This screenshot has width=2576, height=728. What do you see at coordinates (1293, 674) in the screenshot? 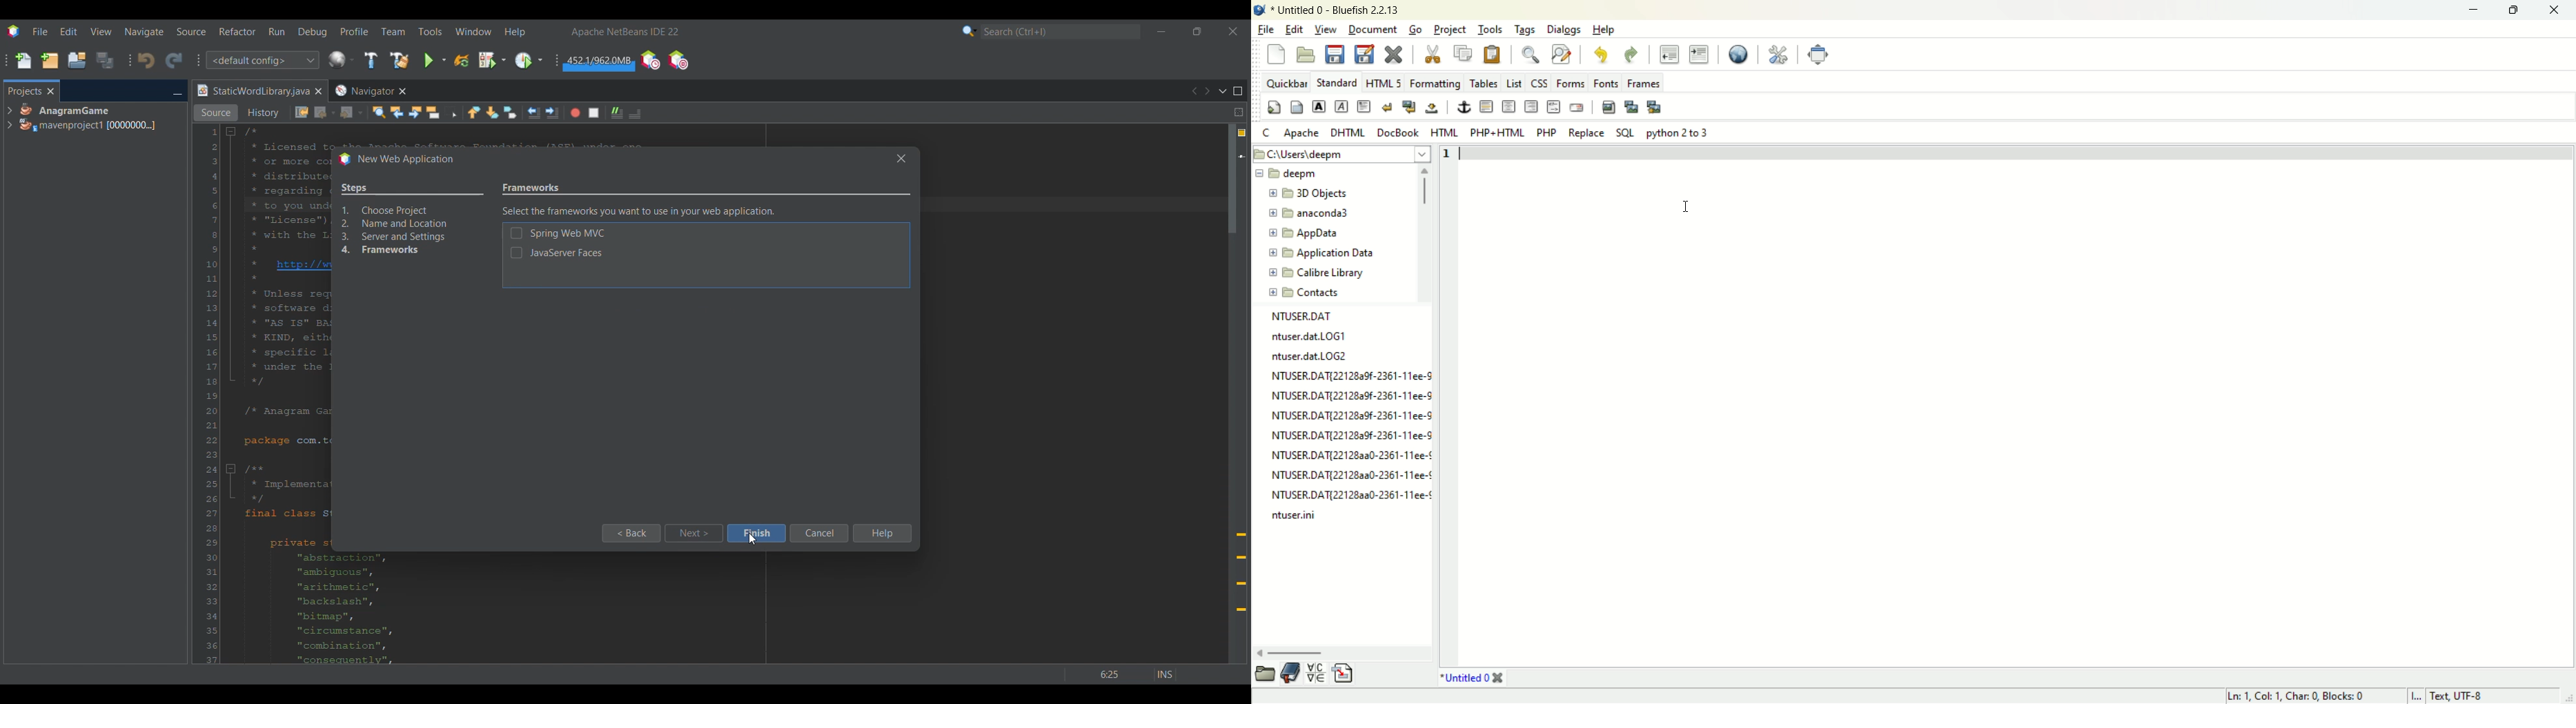
I see `bookmark` at bounding box center [1293, 674].